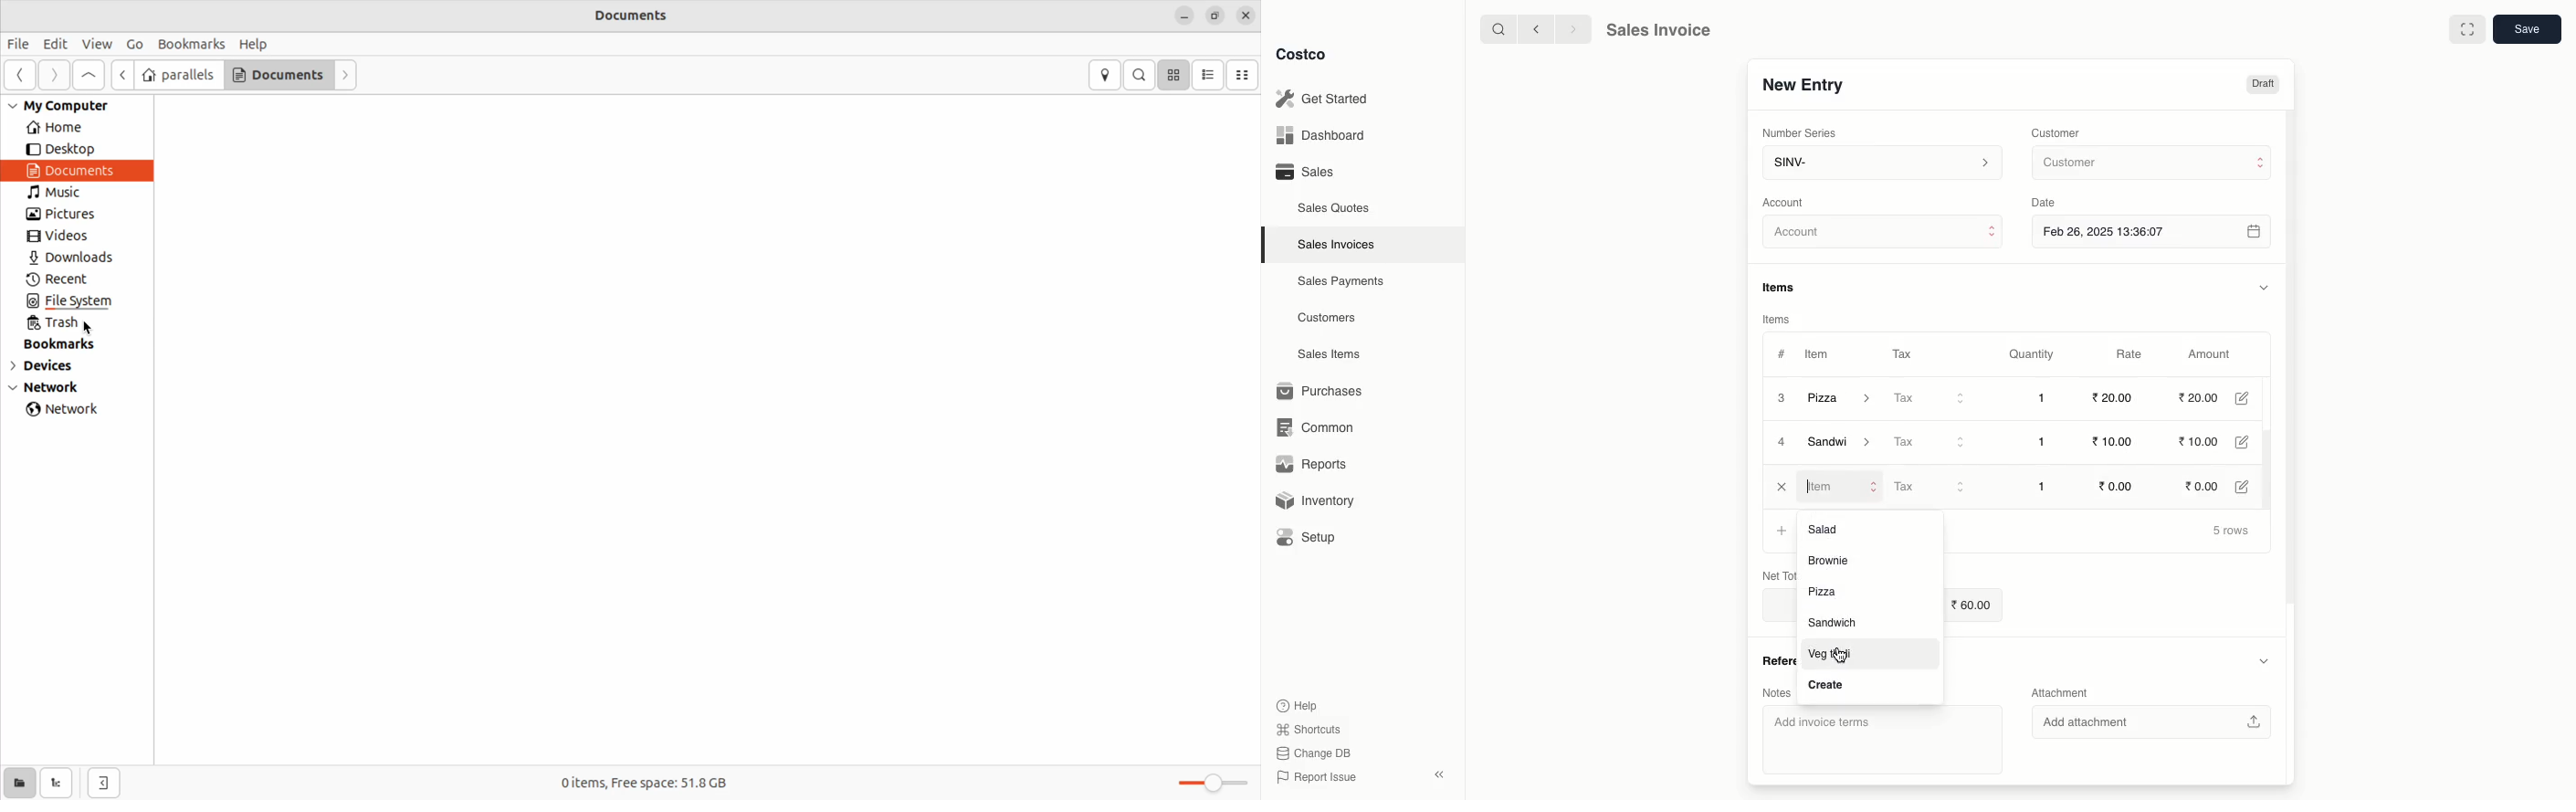 This screenshot has width=2576, height=812. I want to click on Hide, so click(2263, 661).